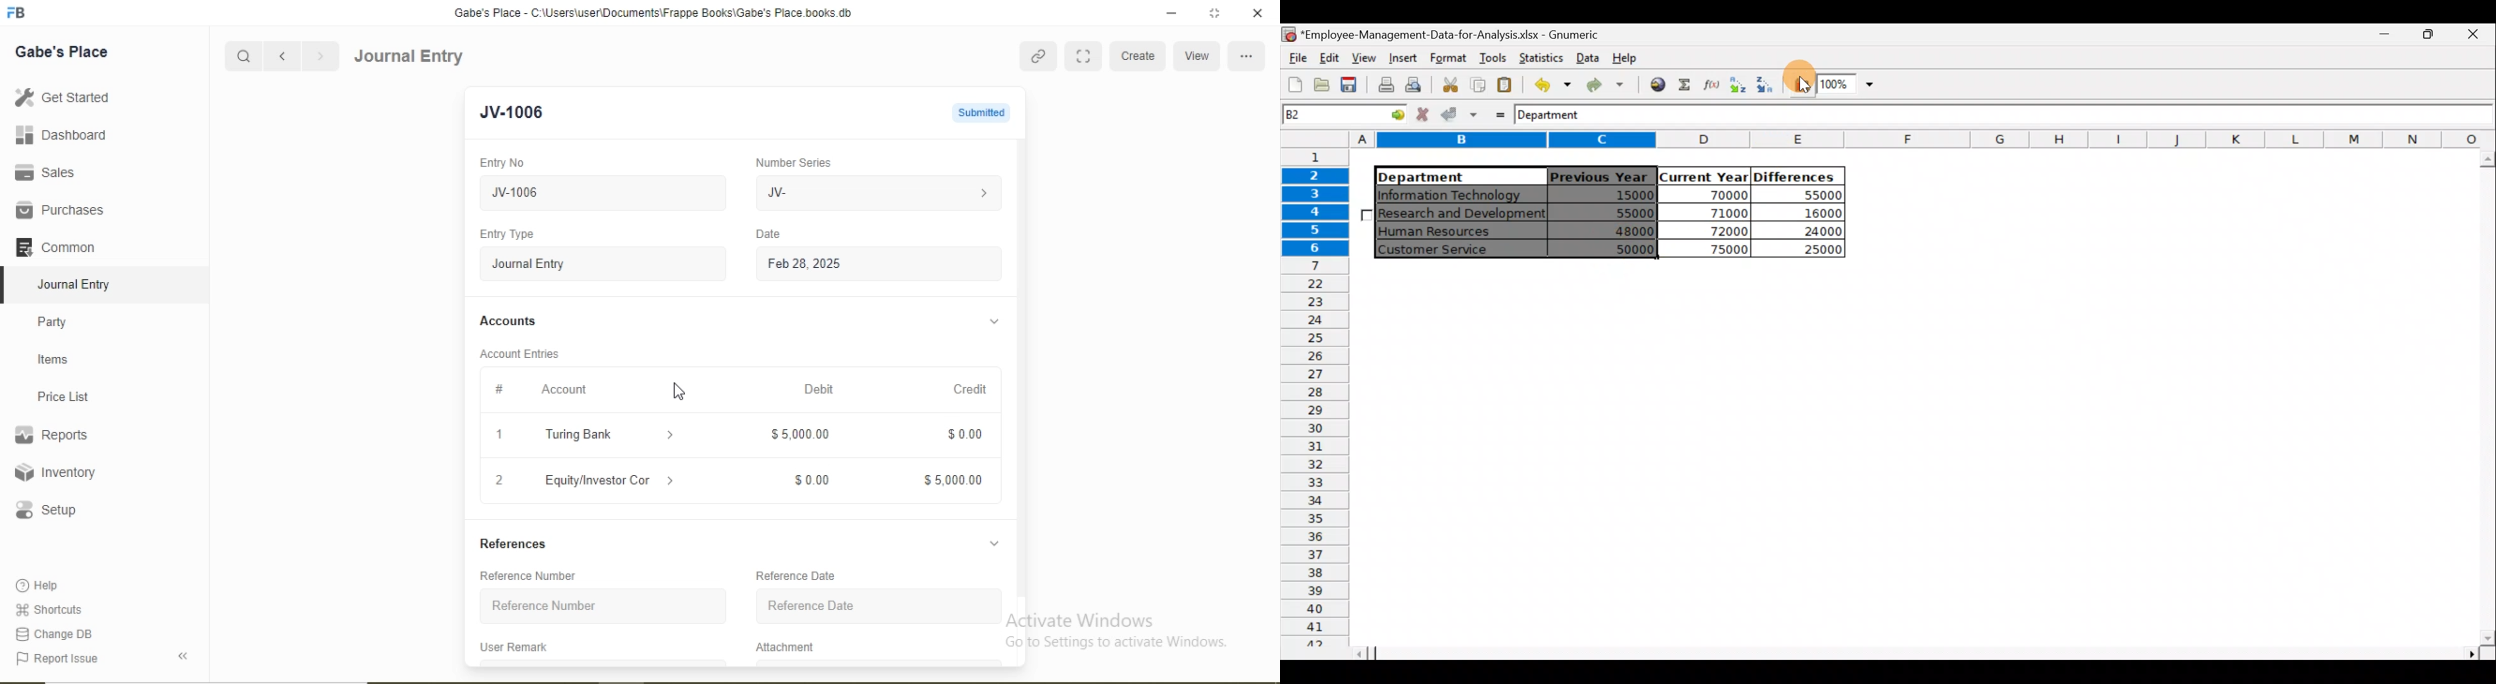 This screenshot has height=700, width=2520. I want to click on Data, so click(1587, 56).